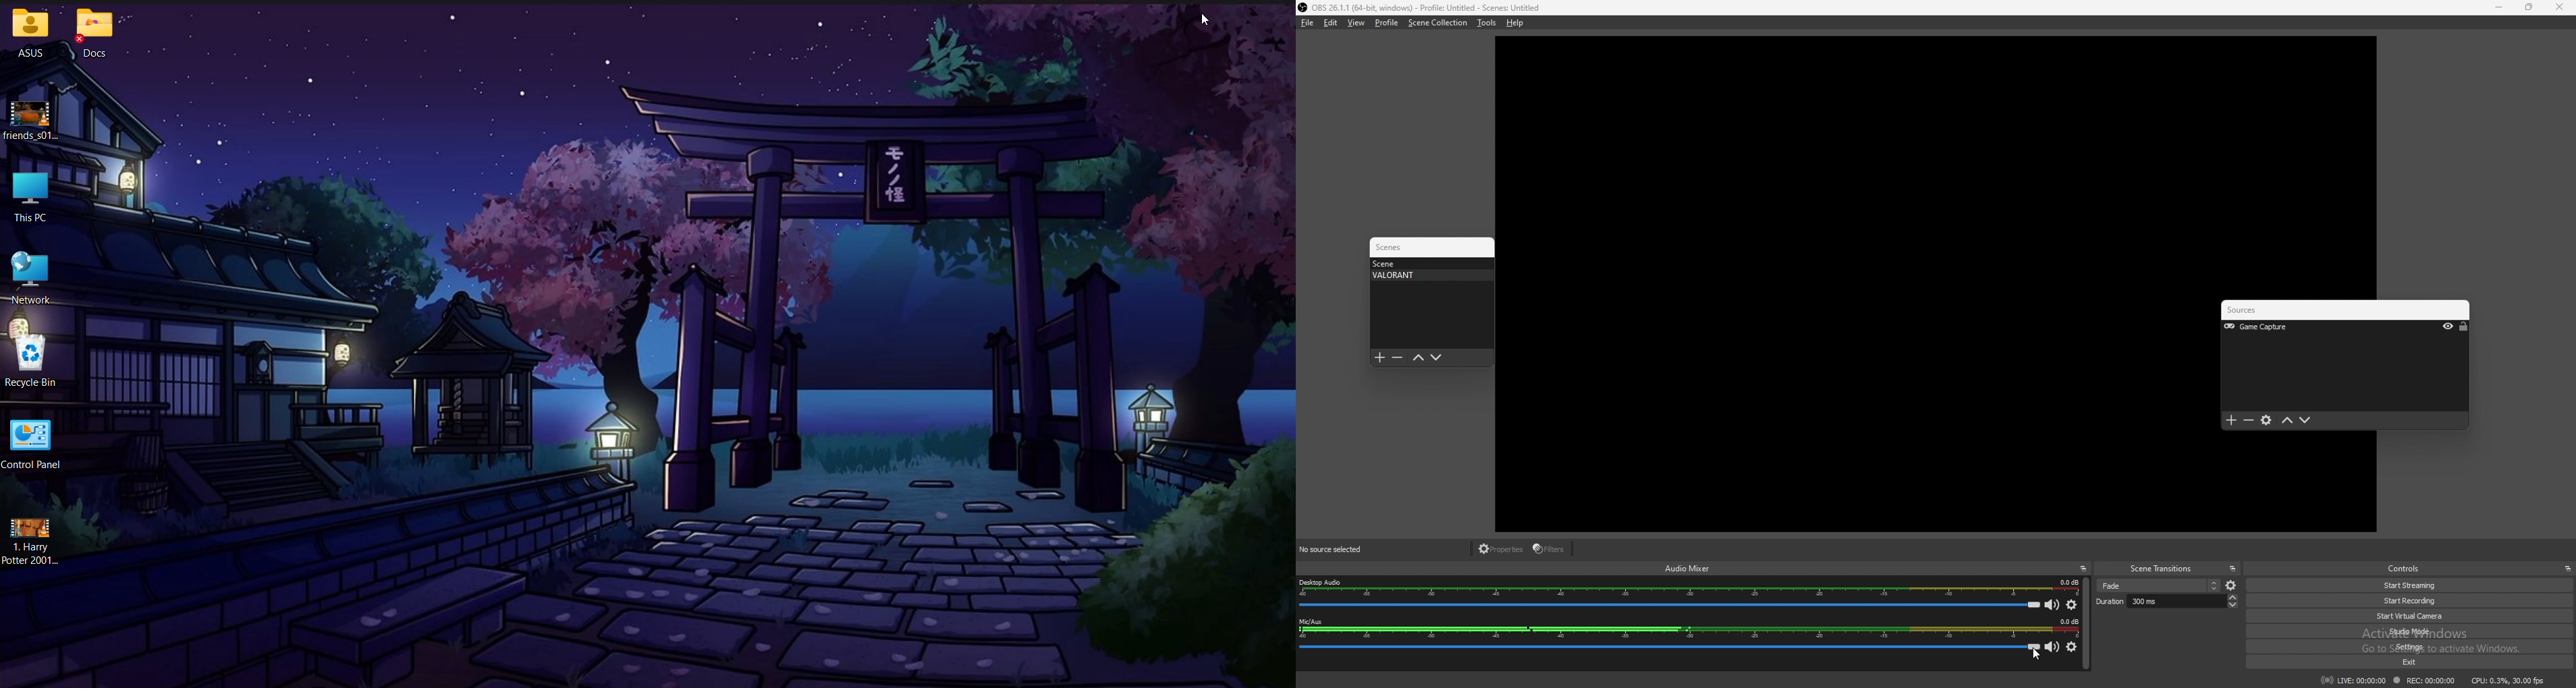  What do you see at coordinates (2054, 648) in the screenshot?
I see `mic/aux mute` at bounding box center [2054, 648].